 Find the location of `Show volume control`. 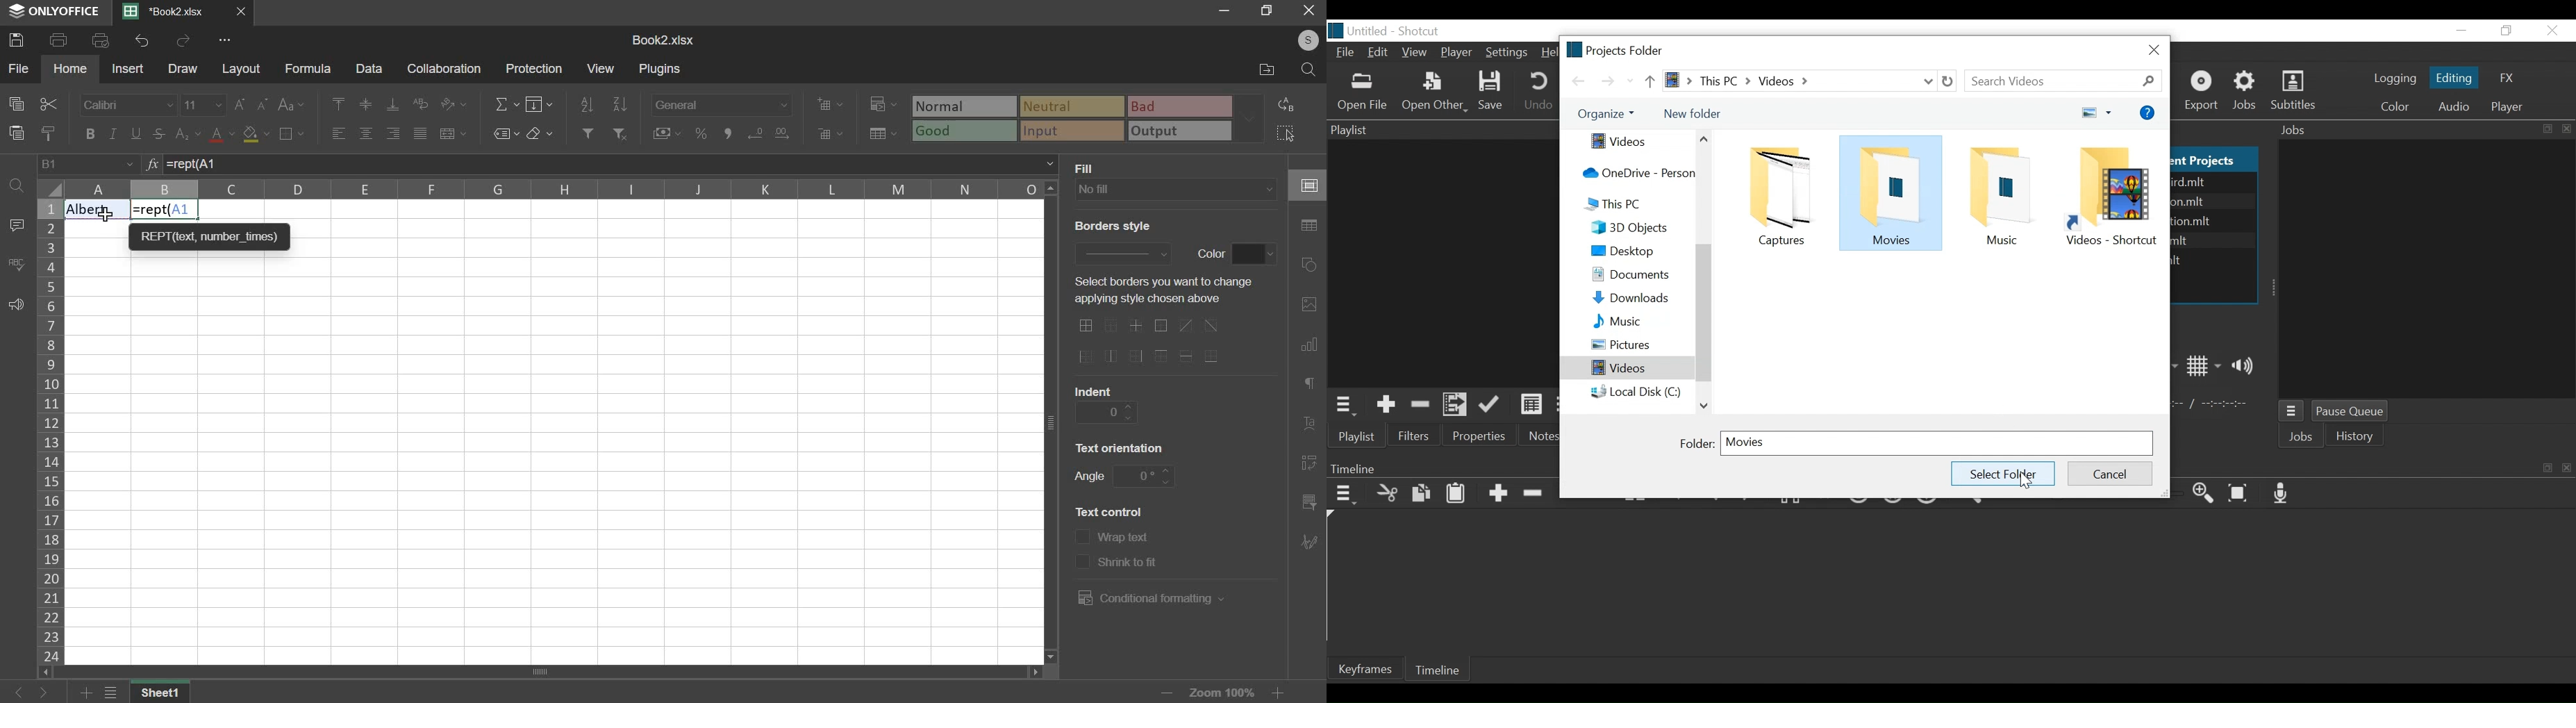

Show volume control is located at coordinates (2246, 365).